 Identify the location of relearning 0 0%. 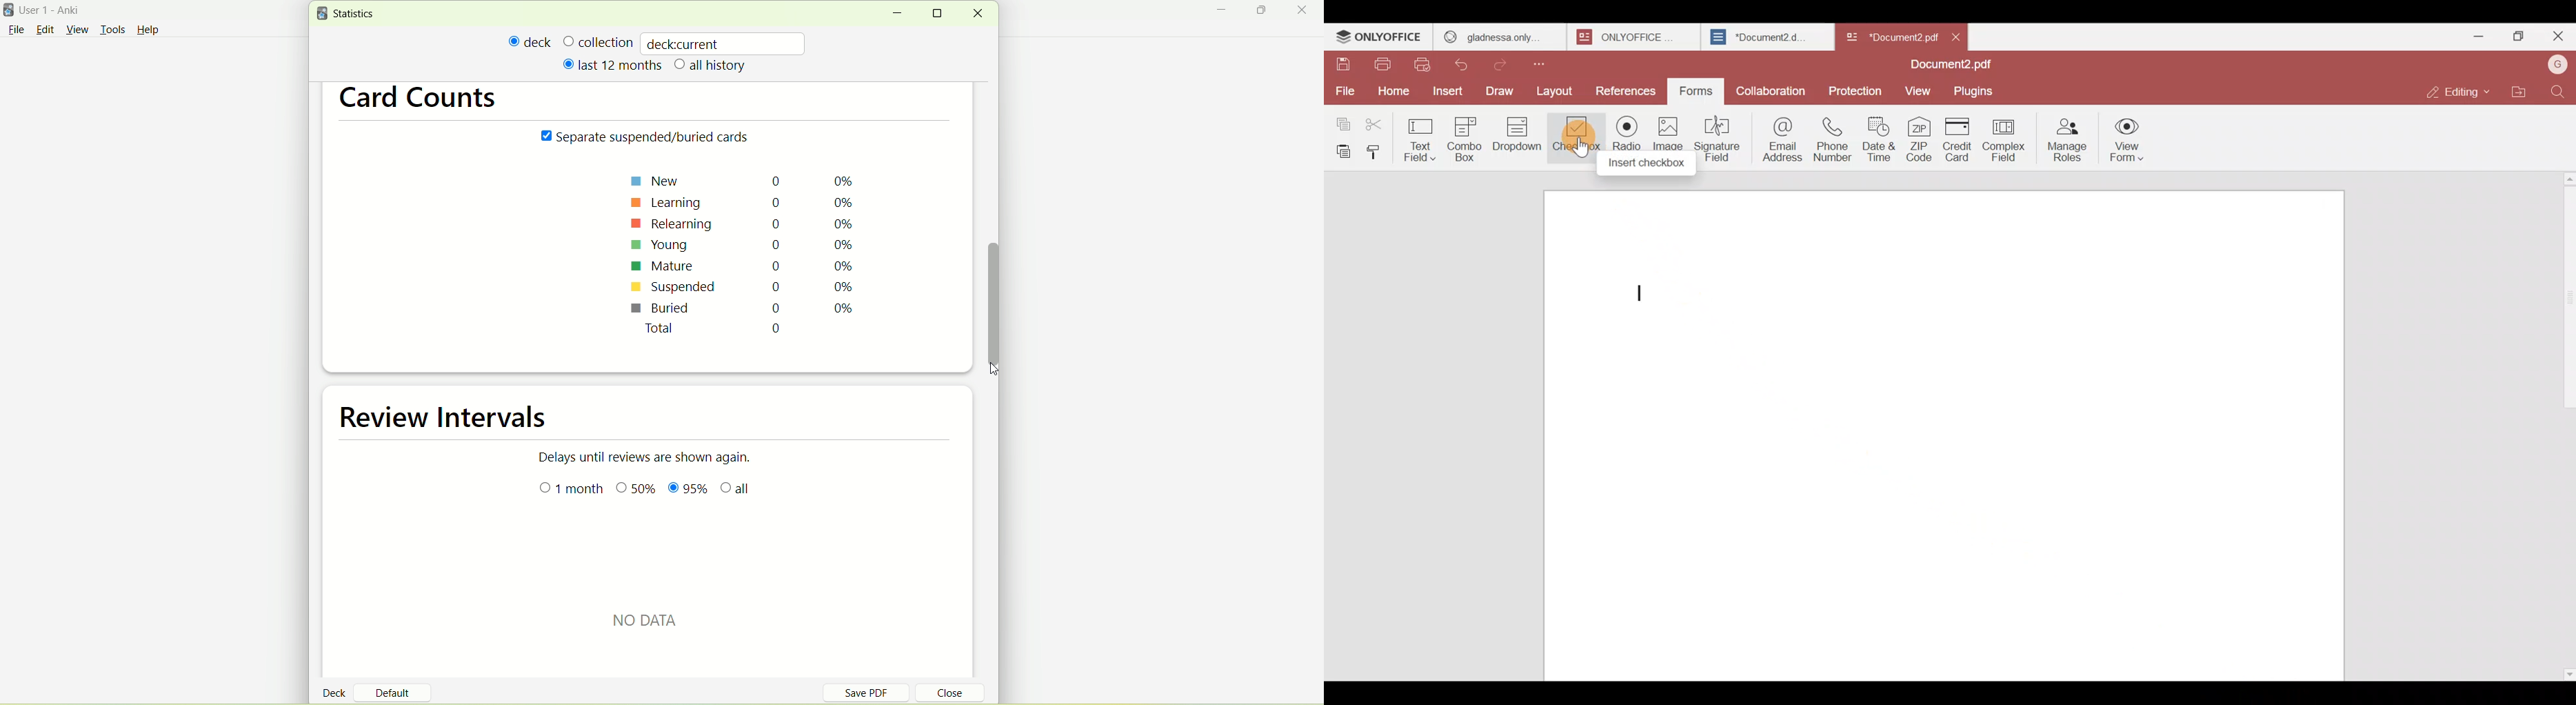
(745, 223).